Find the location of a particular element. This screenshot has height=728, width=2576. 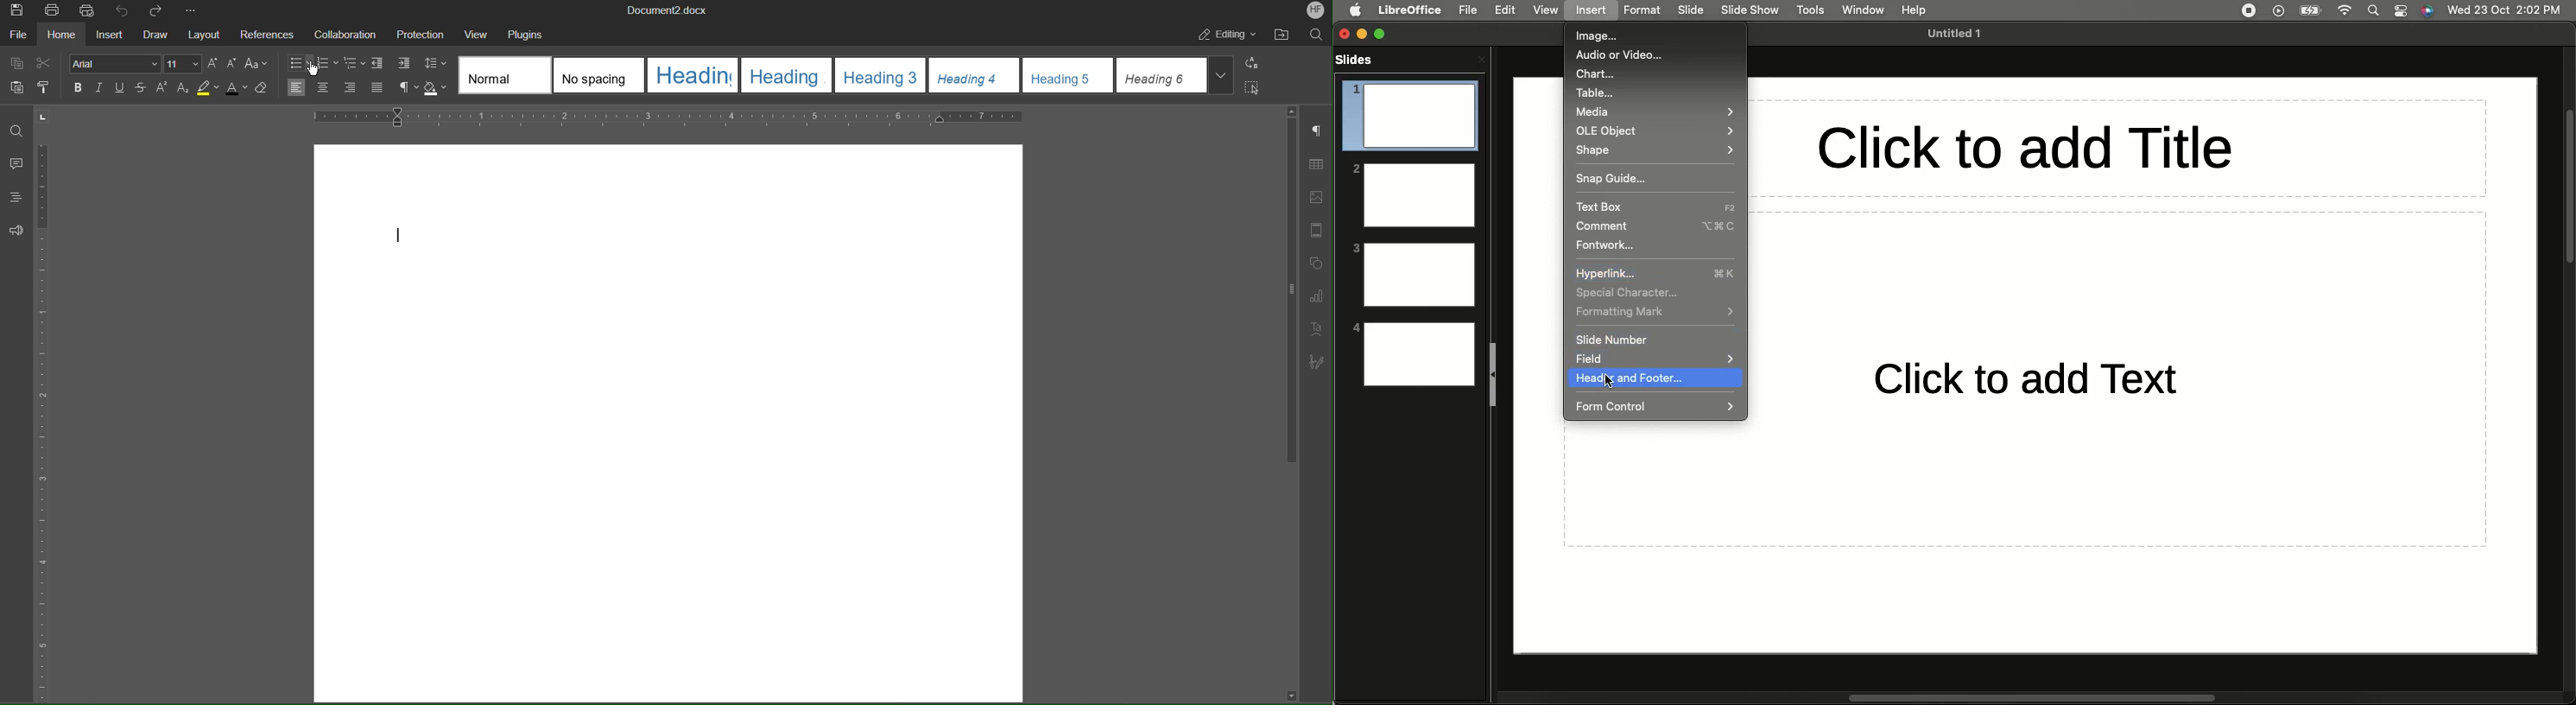

Superscript is located at coordinates (165, 88).